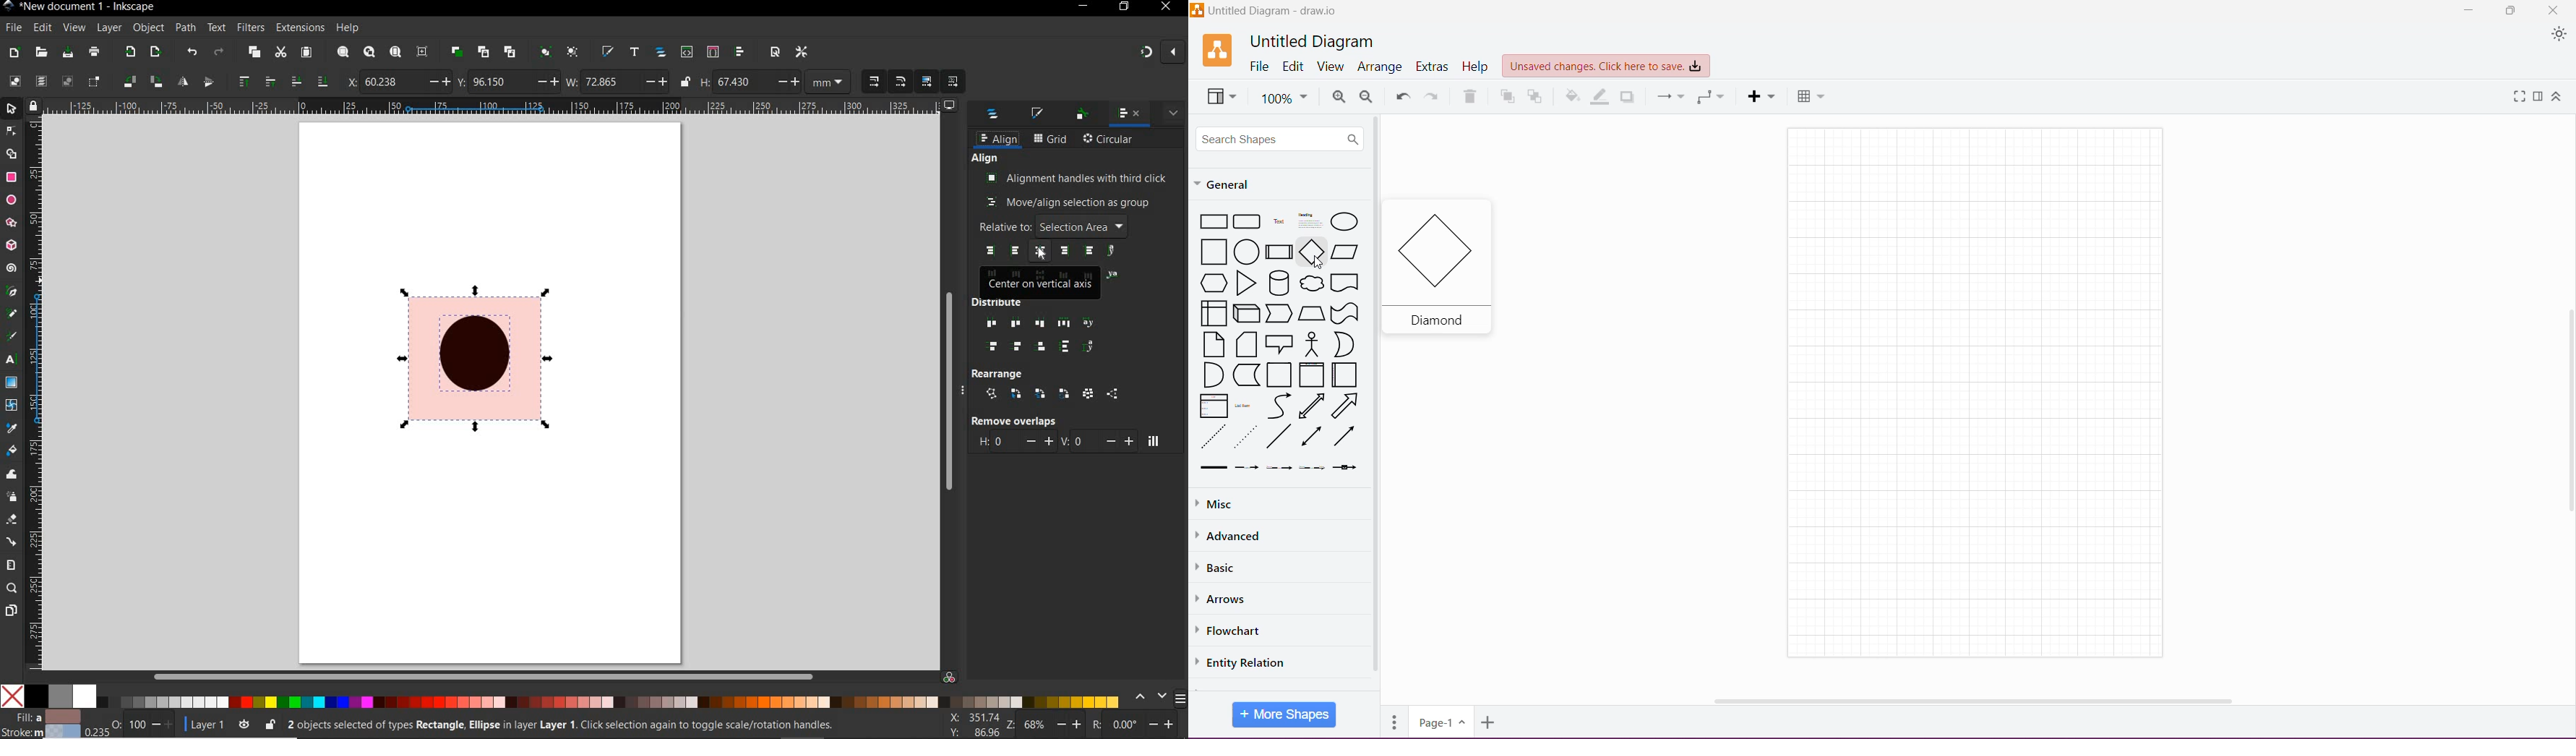  I want to click on paint bucket tool, so click(11, 449).